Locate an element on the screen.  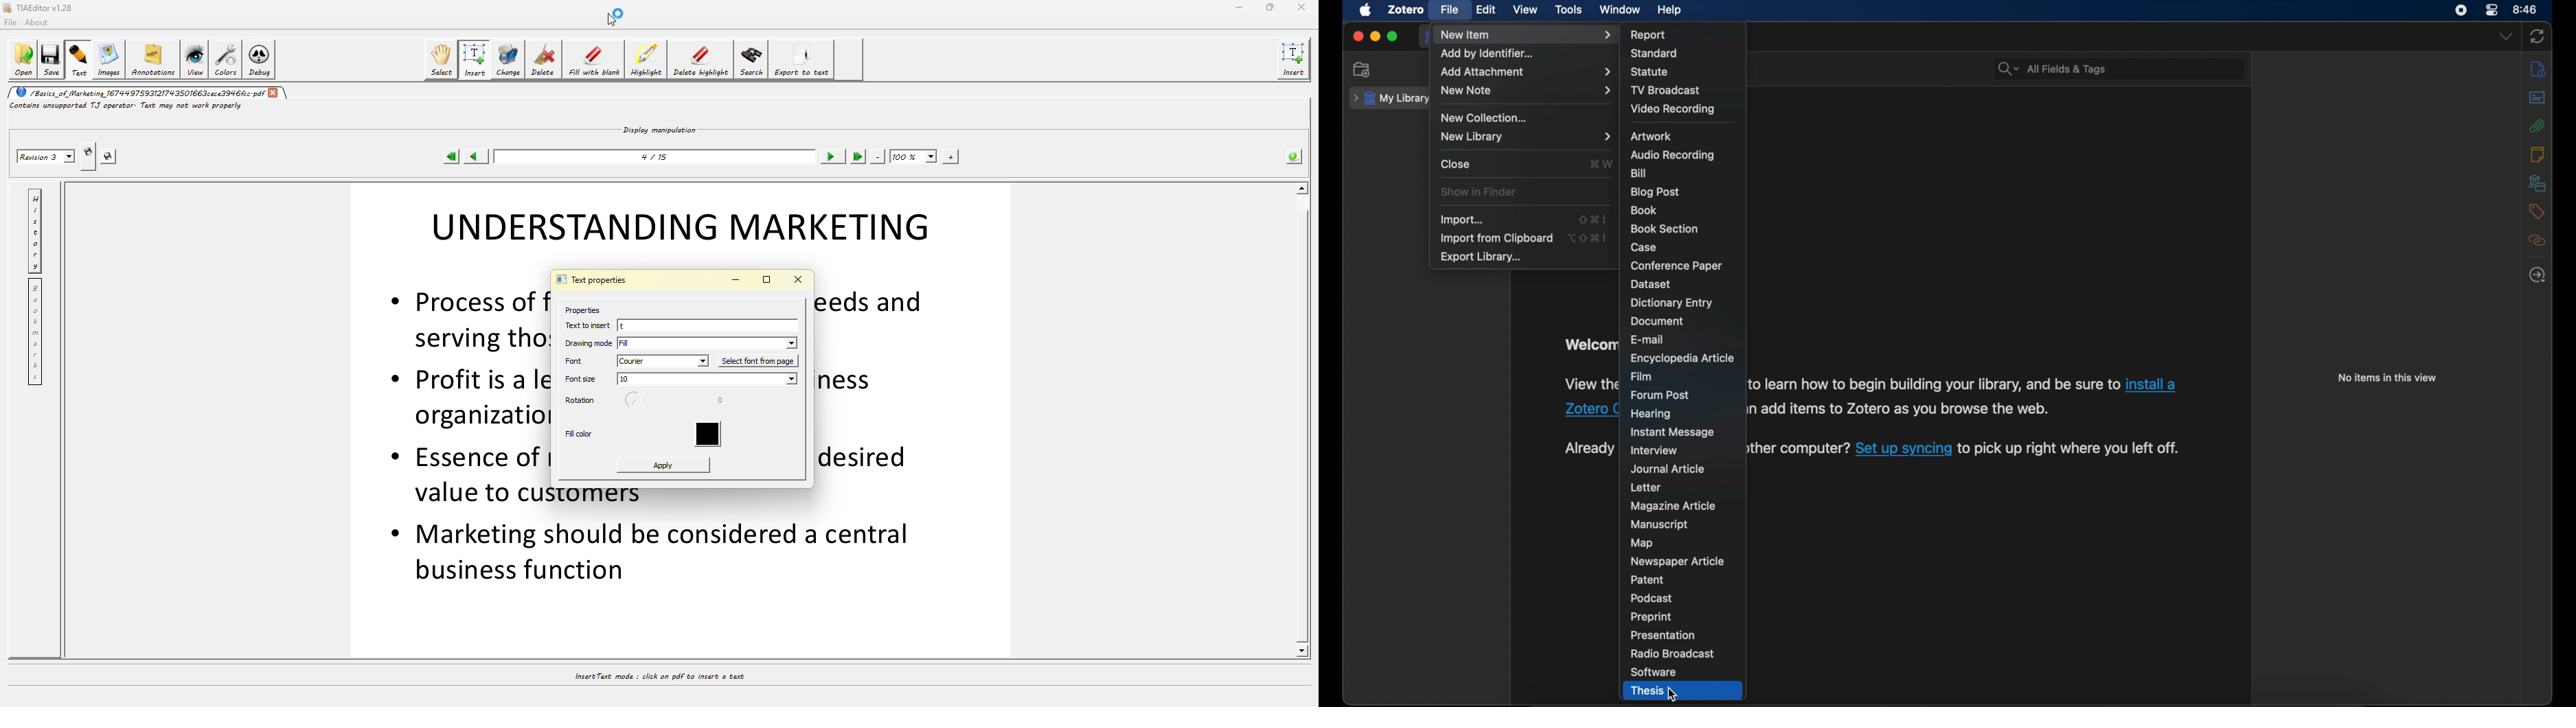
related is located at coordinates (2539, 240).